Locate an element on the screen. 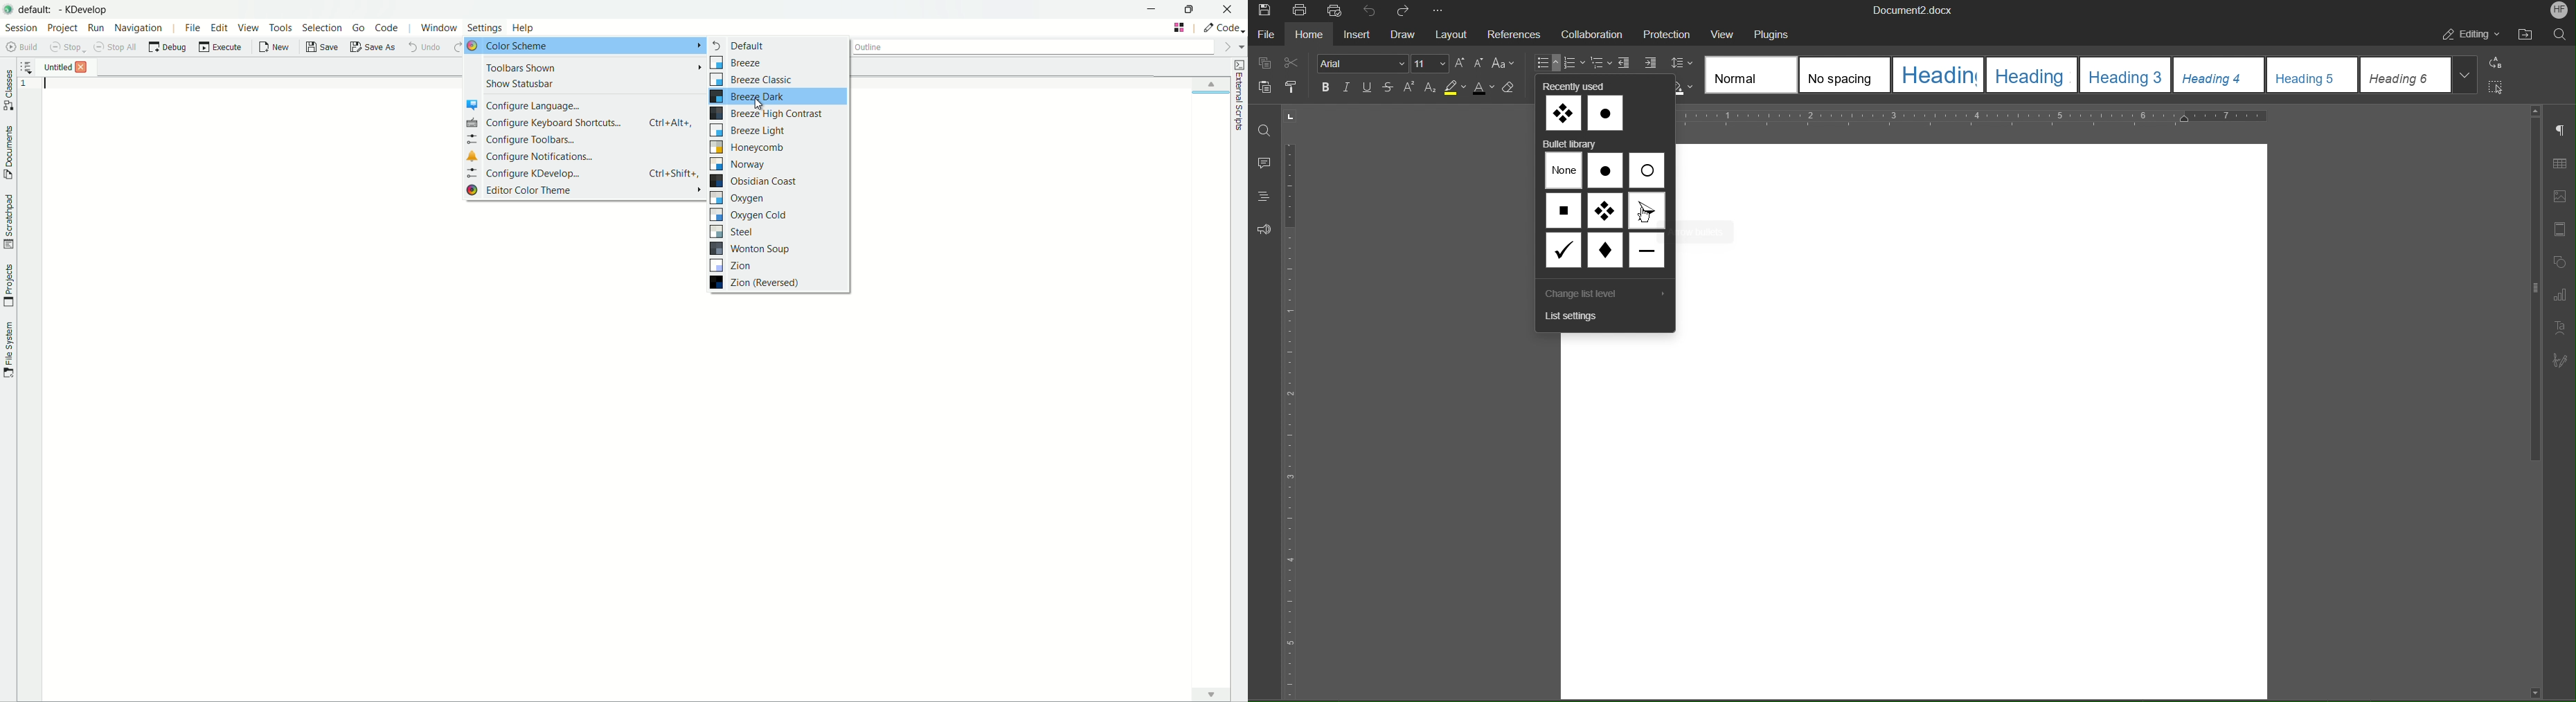 This screenshot has width=2576, height=728. Signature is located at coordinates (2558, 359).